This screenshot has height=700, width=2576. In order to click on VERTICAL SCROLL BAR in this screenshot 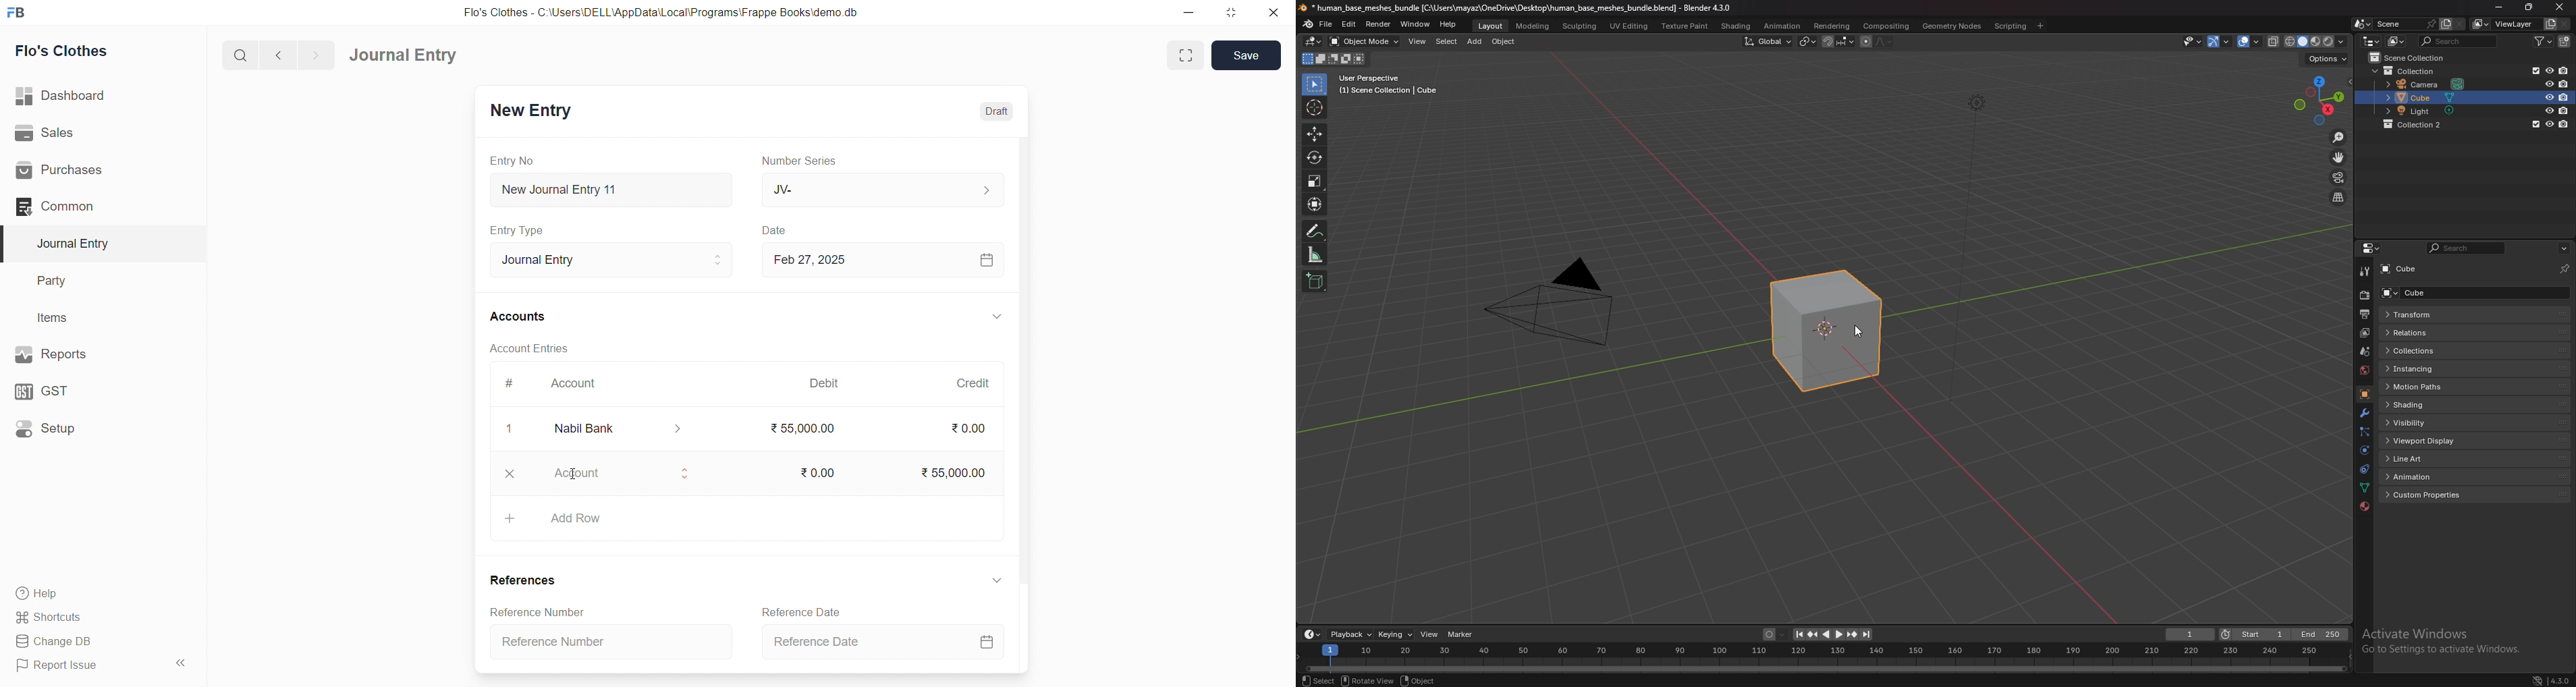, I will do `click(1022, 404)`.